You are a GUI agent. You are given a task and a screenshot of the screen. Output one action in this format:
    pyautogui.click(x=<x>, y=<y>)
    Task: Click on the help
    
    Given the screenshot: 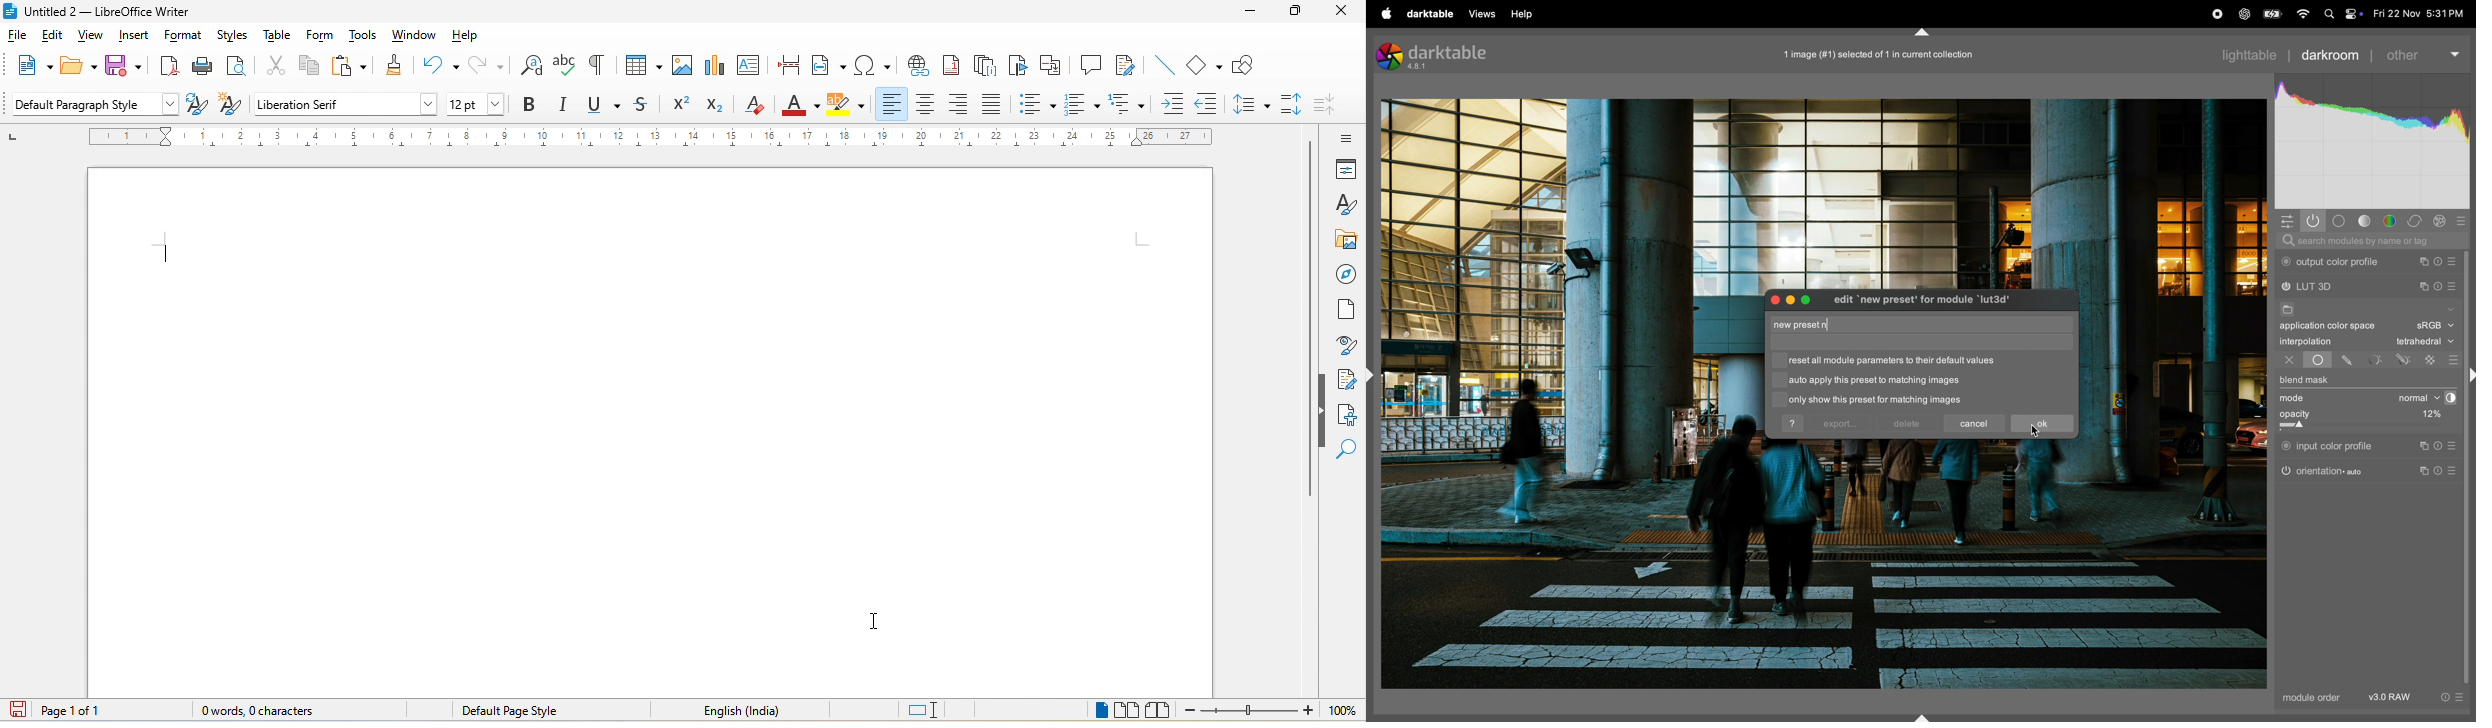 What is the action you would take?
    pyautogui.click(x=470, y=36)
    